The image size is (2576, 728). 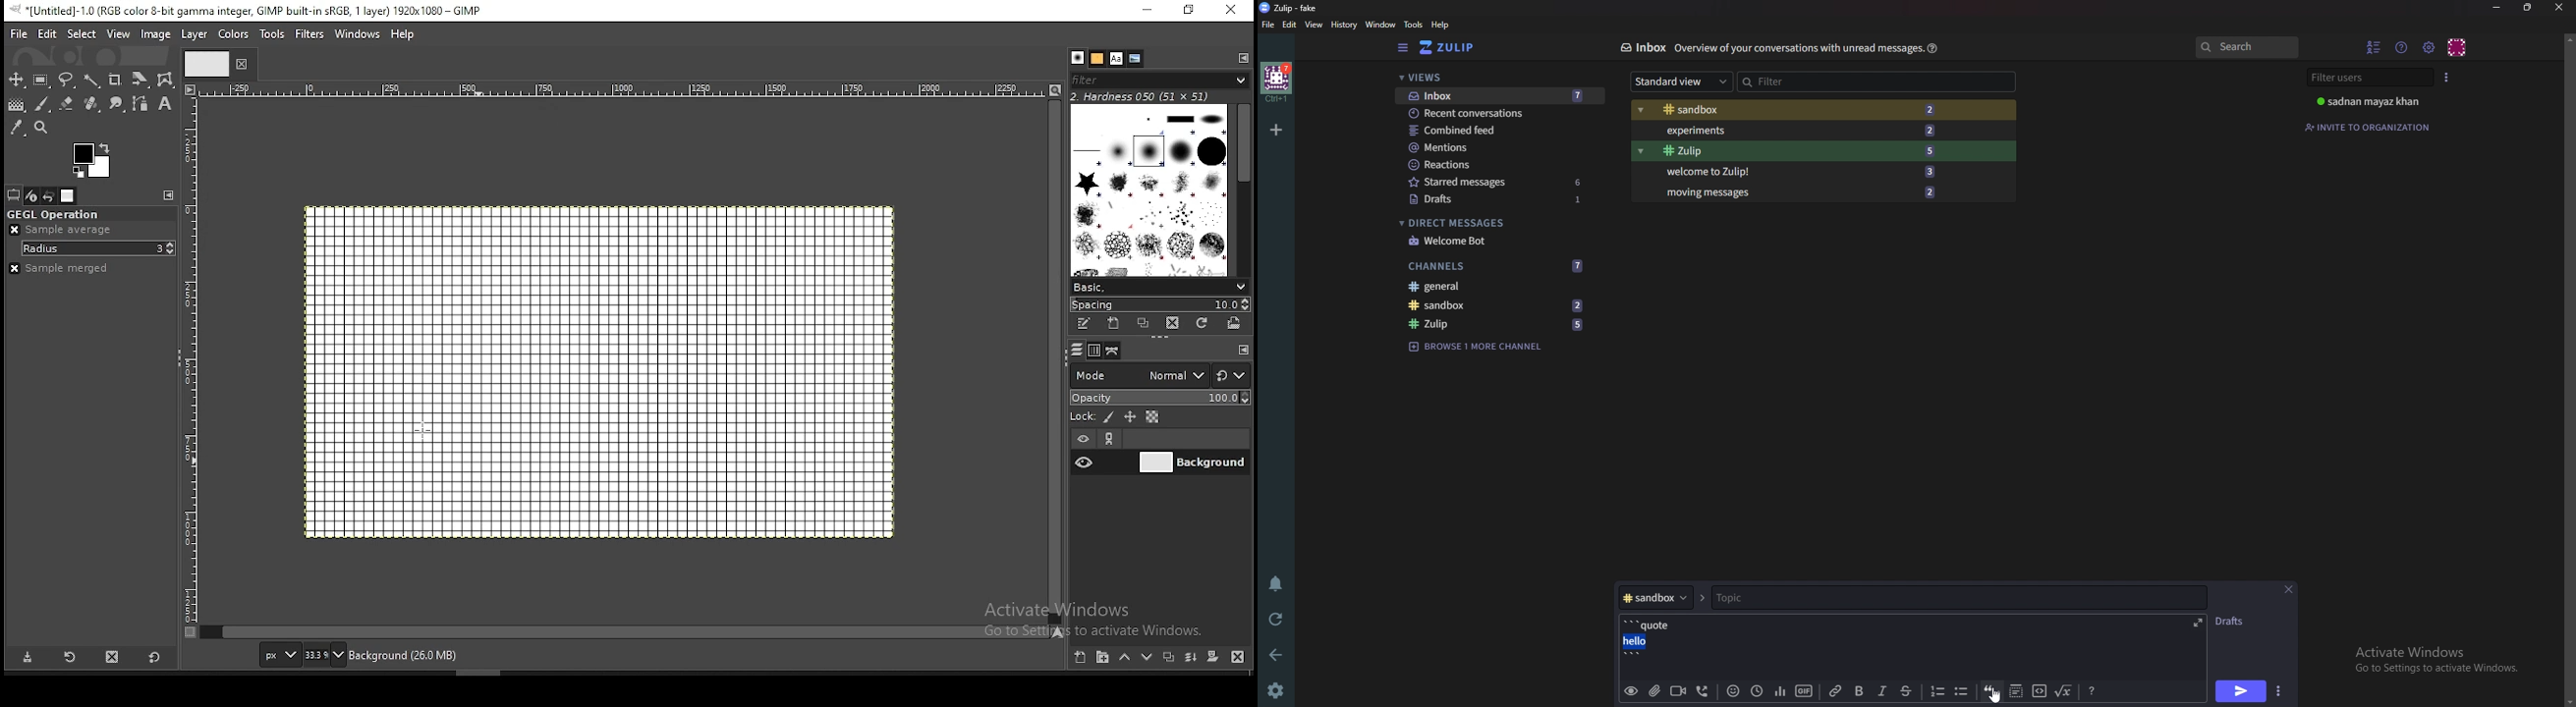 What do you see at coordinates (1491, 223) in the screenshot?
I see `Direct messages` at bounding box center [1491, 223].